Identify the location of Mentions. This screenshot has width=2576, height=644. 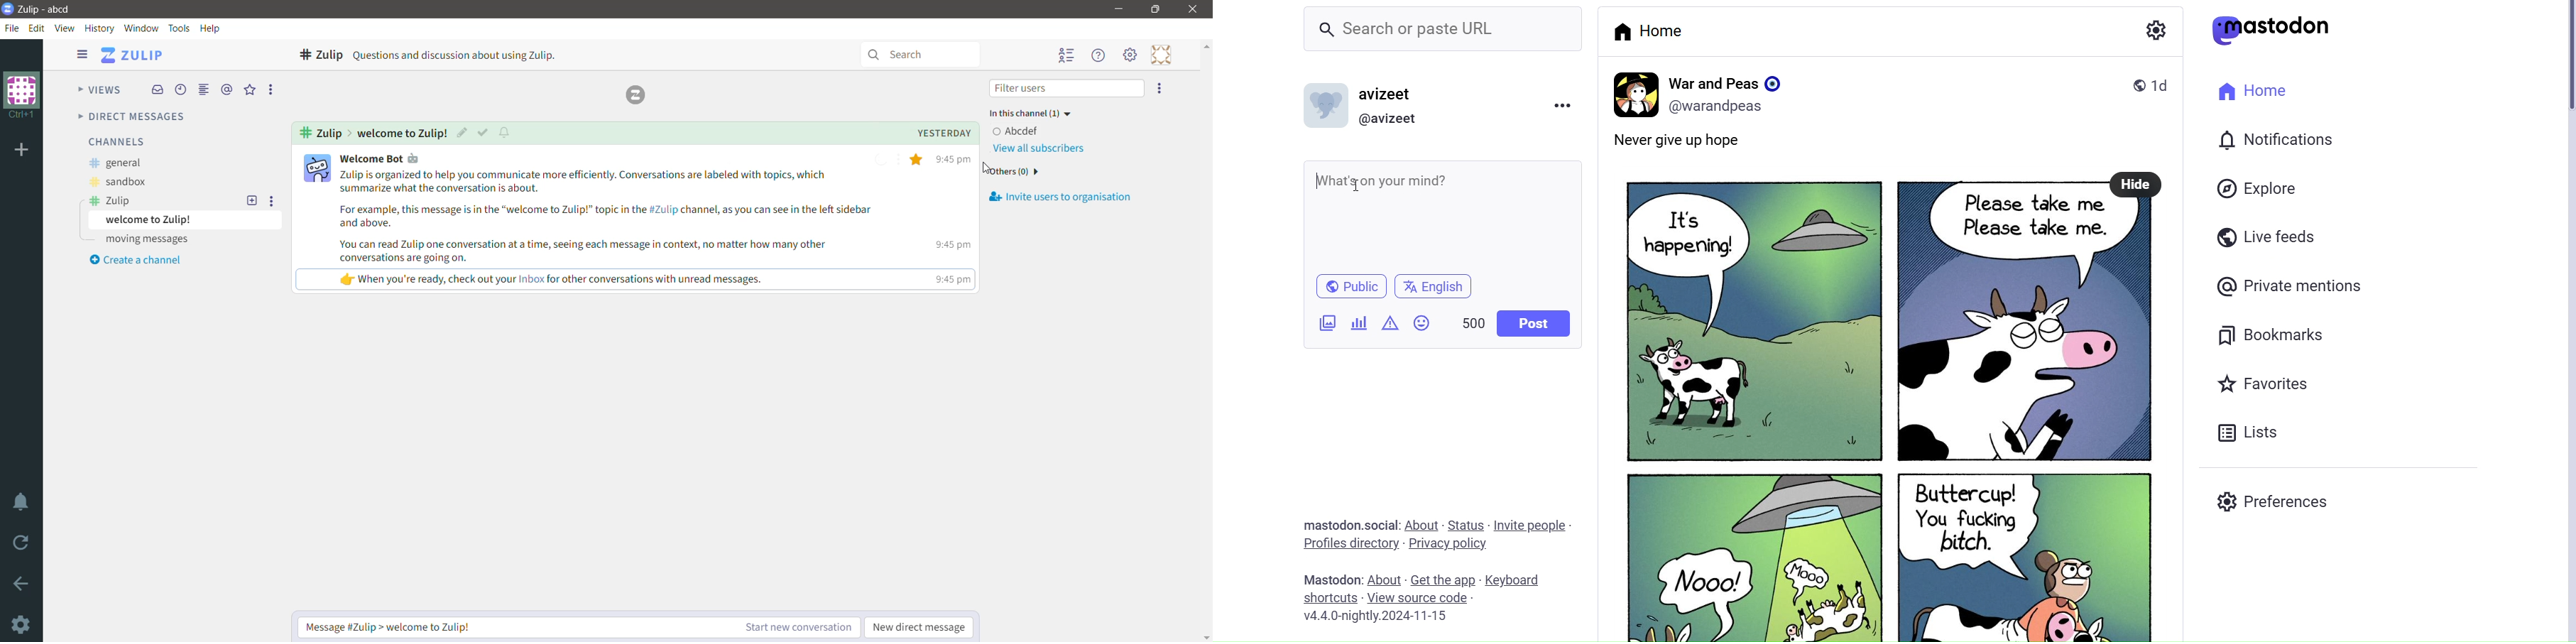
(229, 90).